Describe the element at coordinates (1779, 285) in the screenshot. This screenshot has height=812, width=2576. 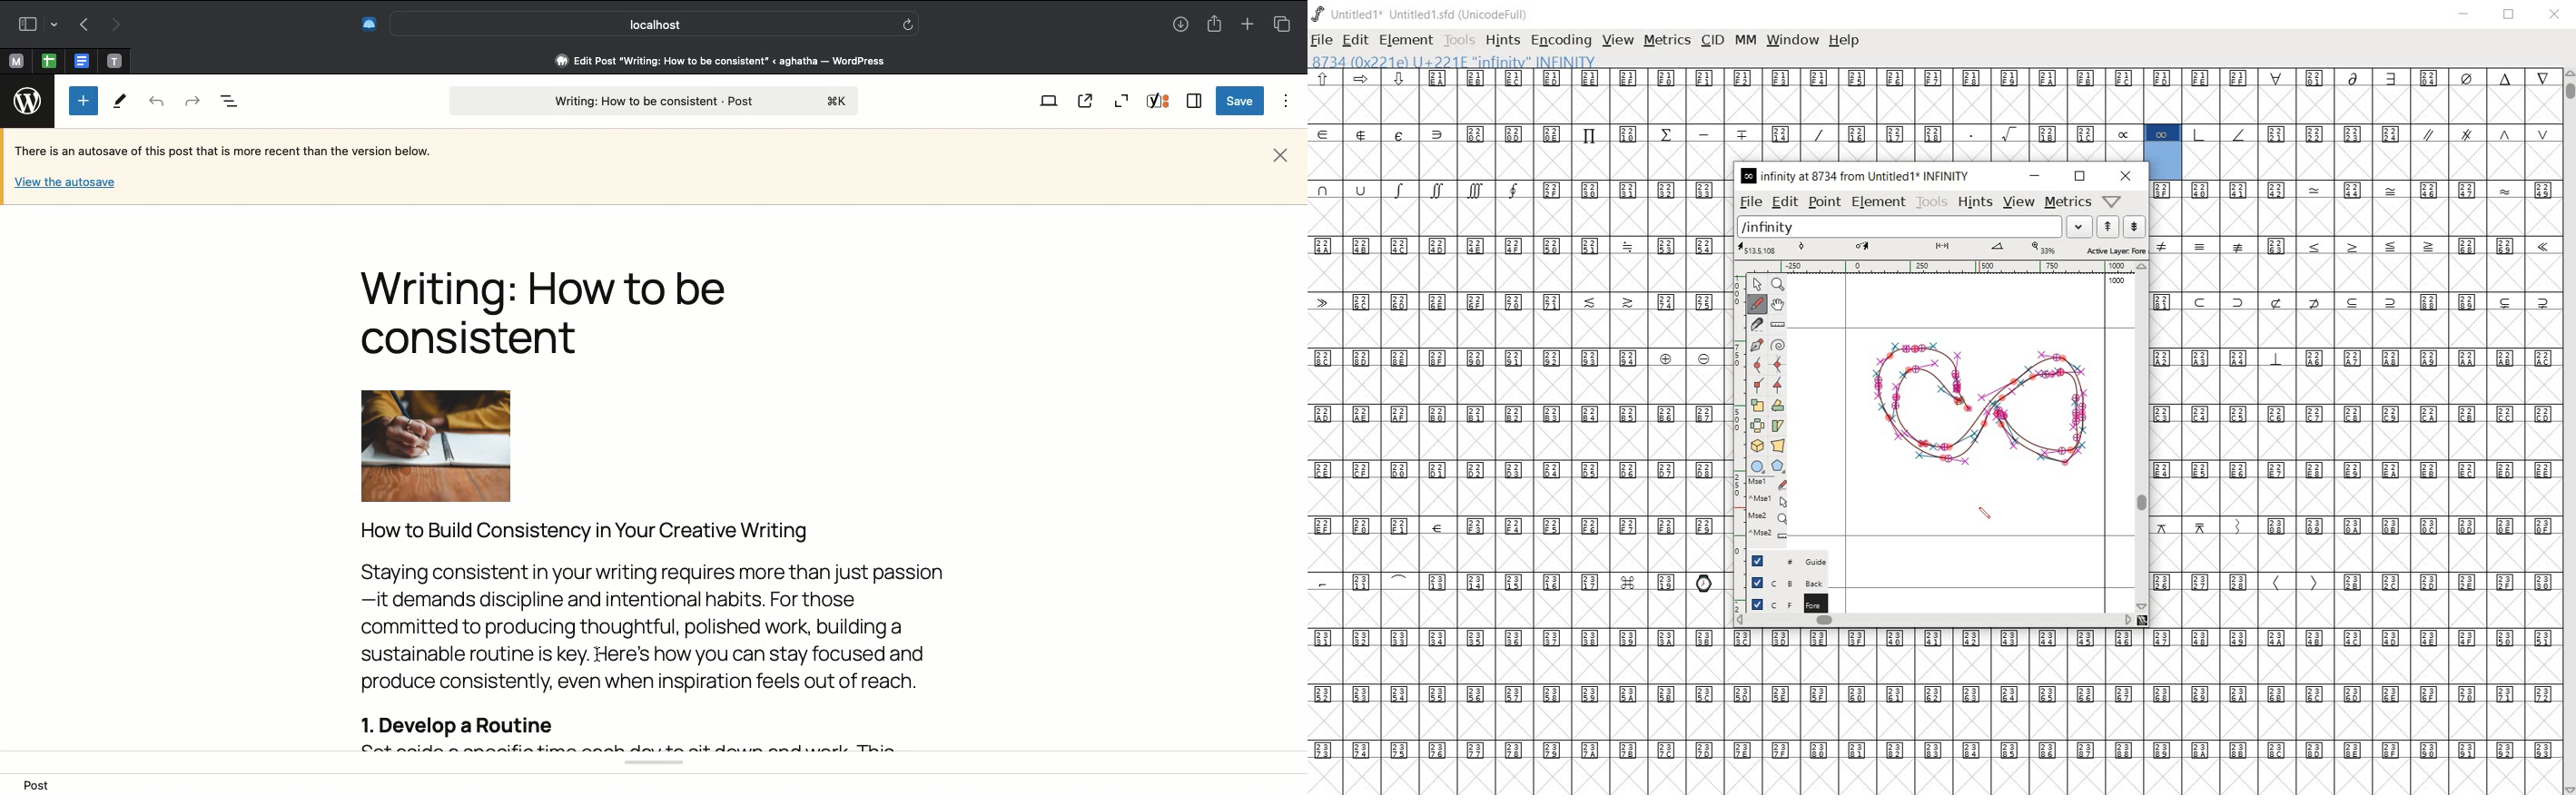
I see `MAGNIFY` at that location.